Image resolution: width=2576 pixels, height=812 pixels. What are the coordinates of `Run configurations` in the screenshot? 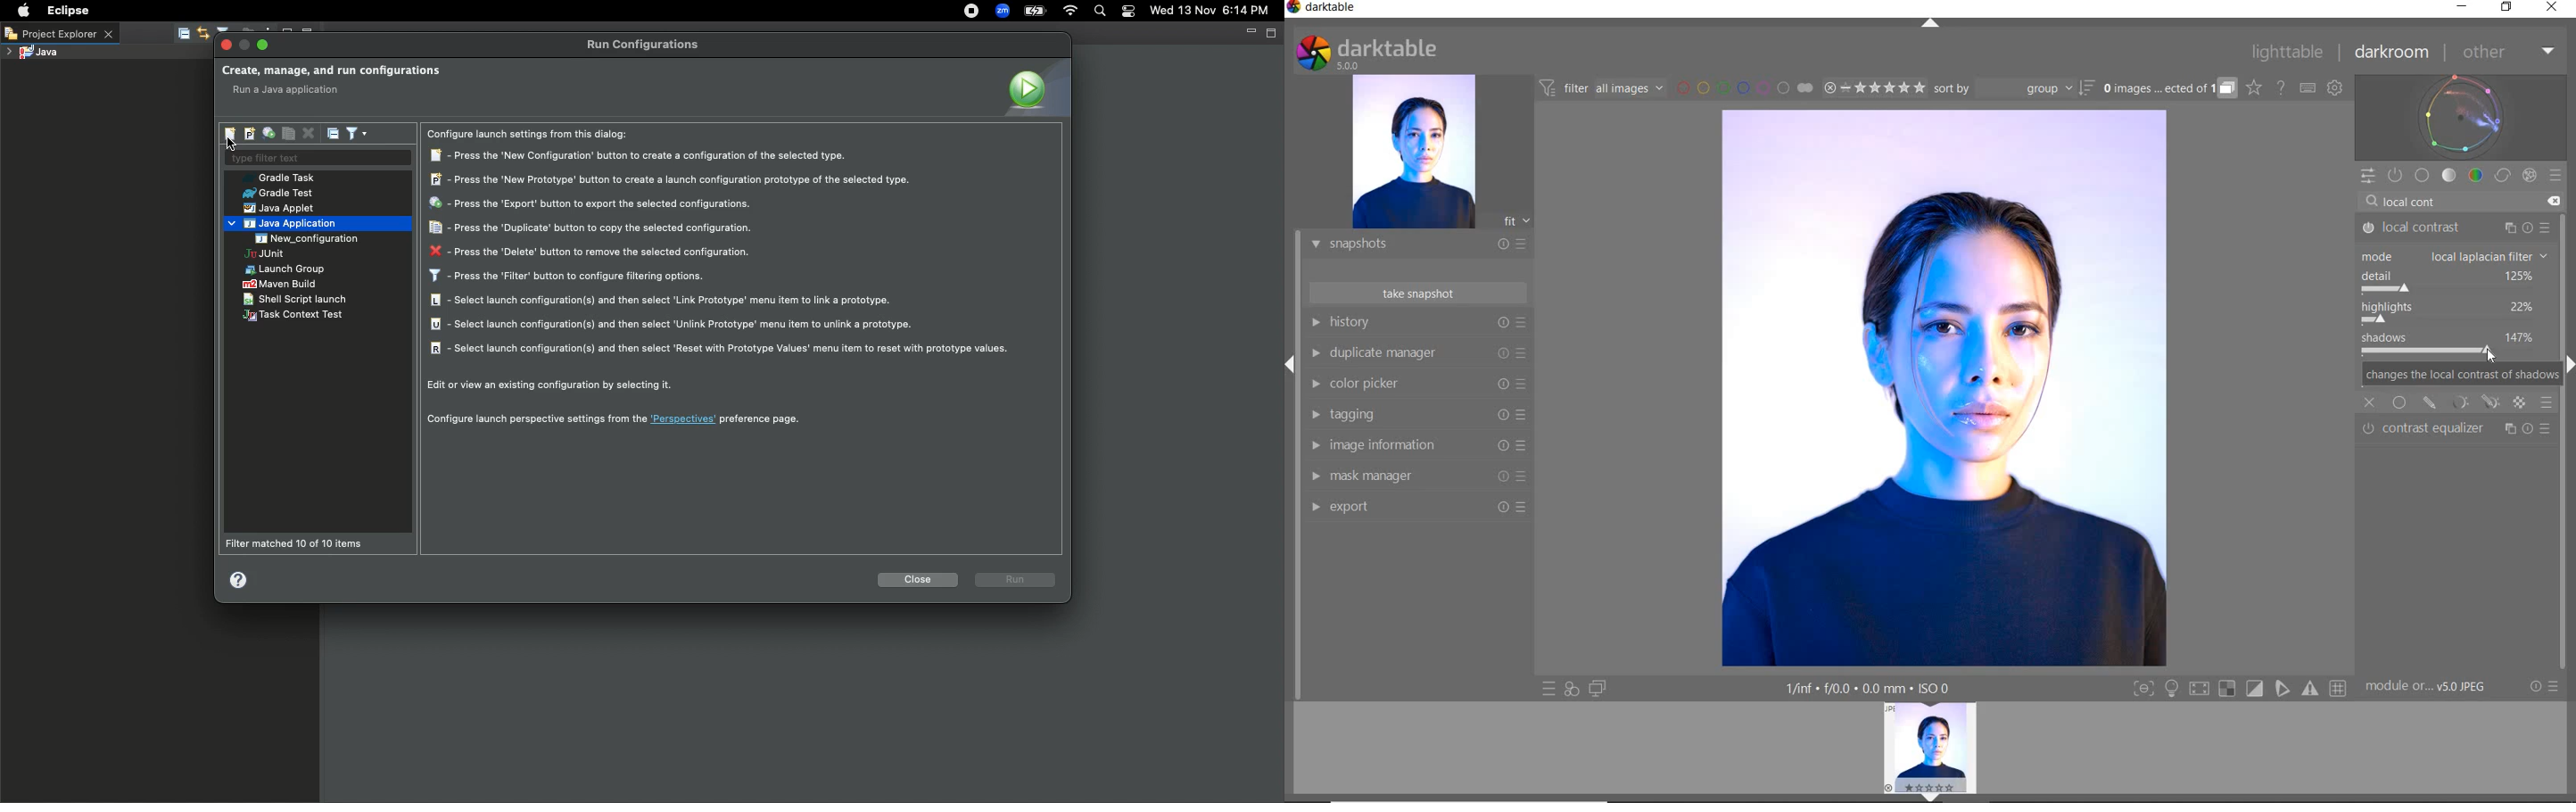 It's located at (646, 45).